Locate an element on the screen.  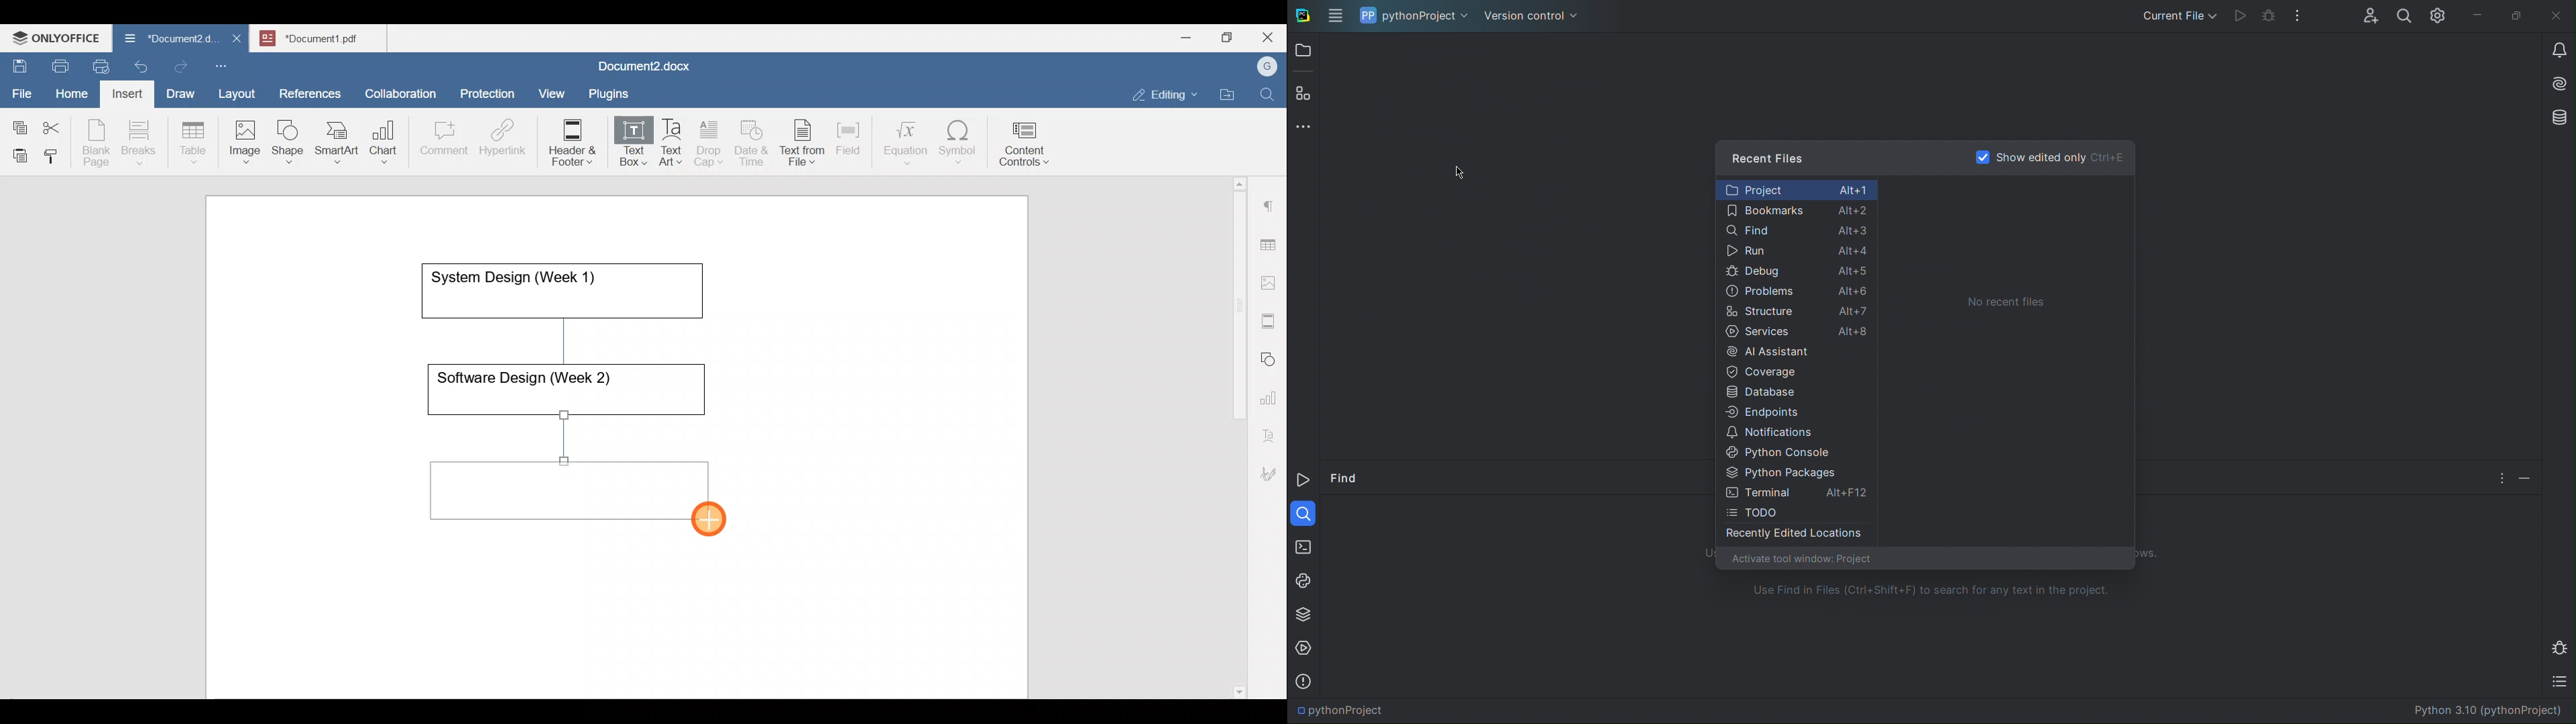
Paste is located at coordinates (17, 152).